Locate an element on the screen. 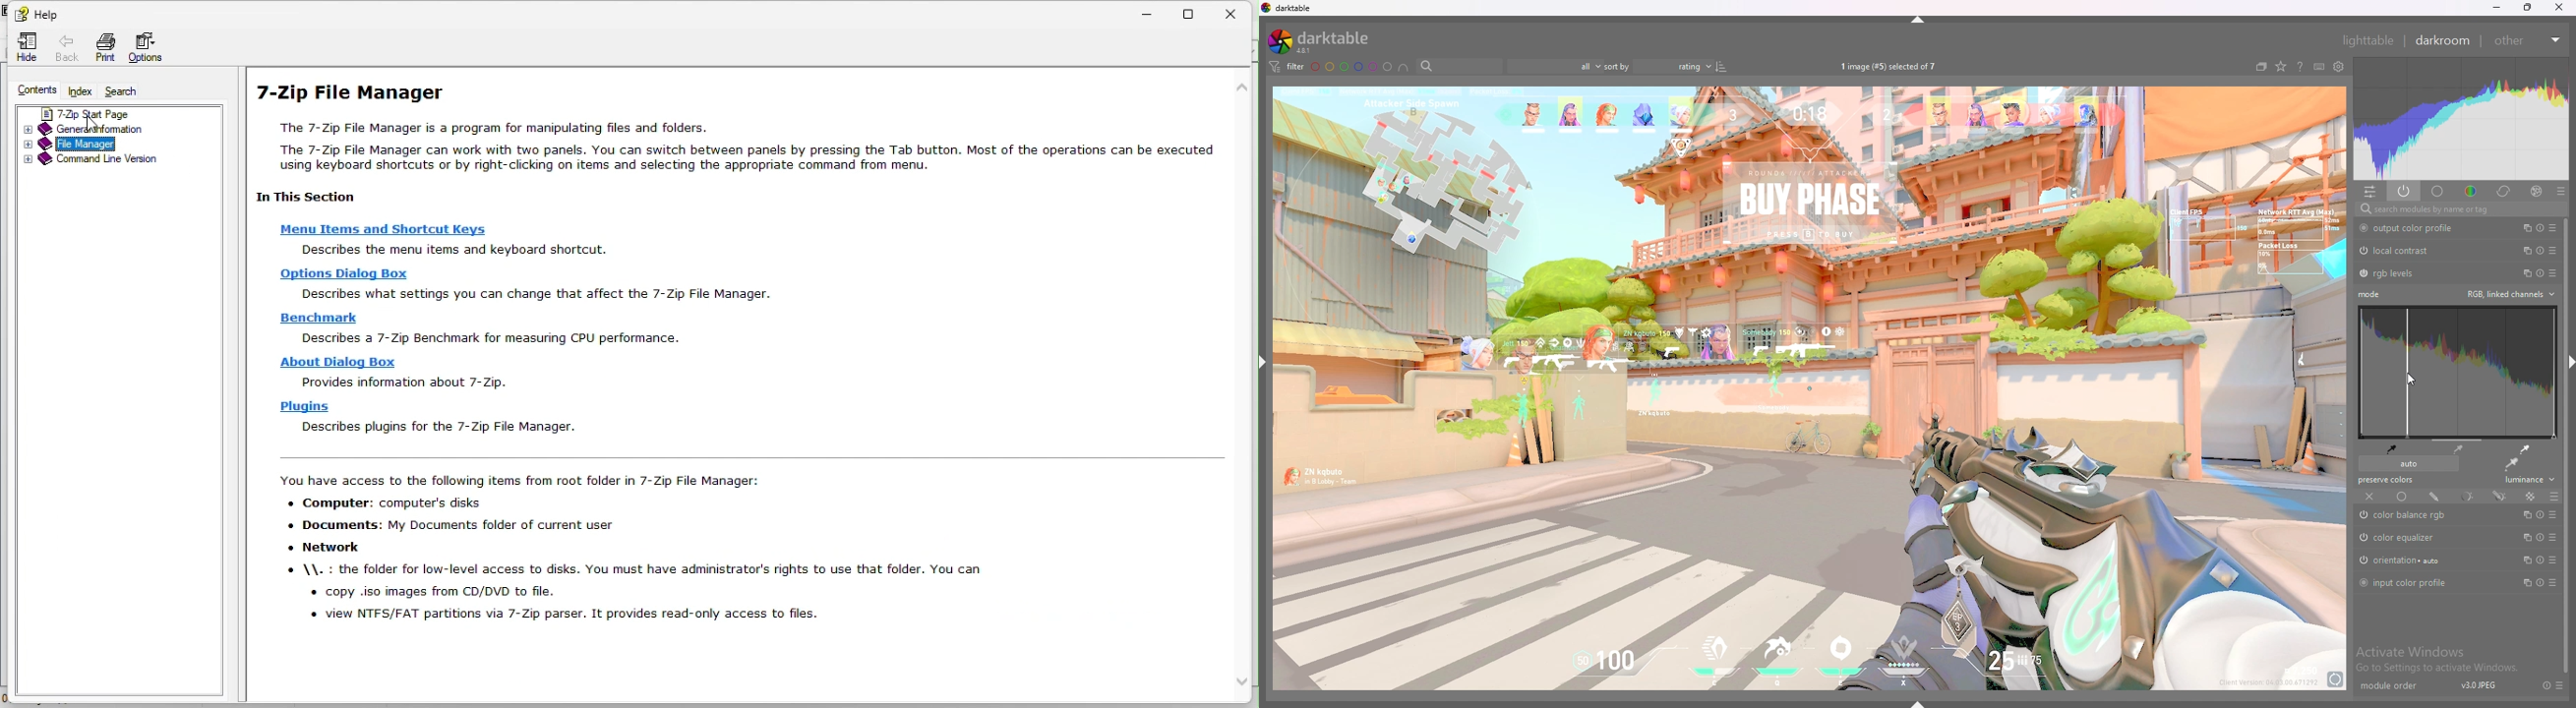 This screenshot has width=2576, height=728. switched on is located at coordinates (2367, 516).